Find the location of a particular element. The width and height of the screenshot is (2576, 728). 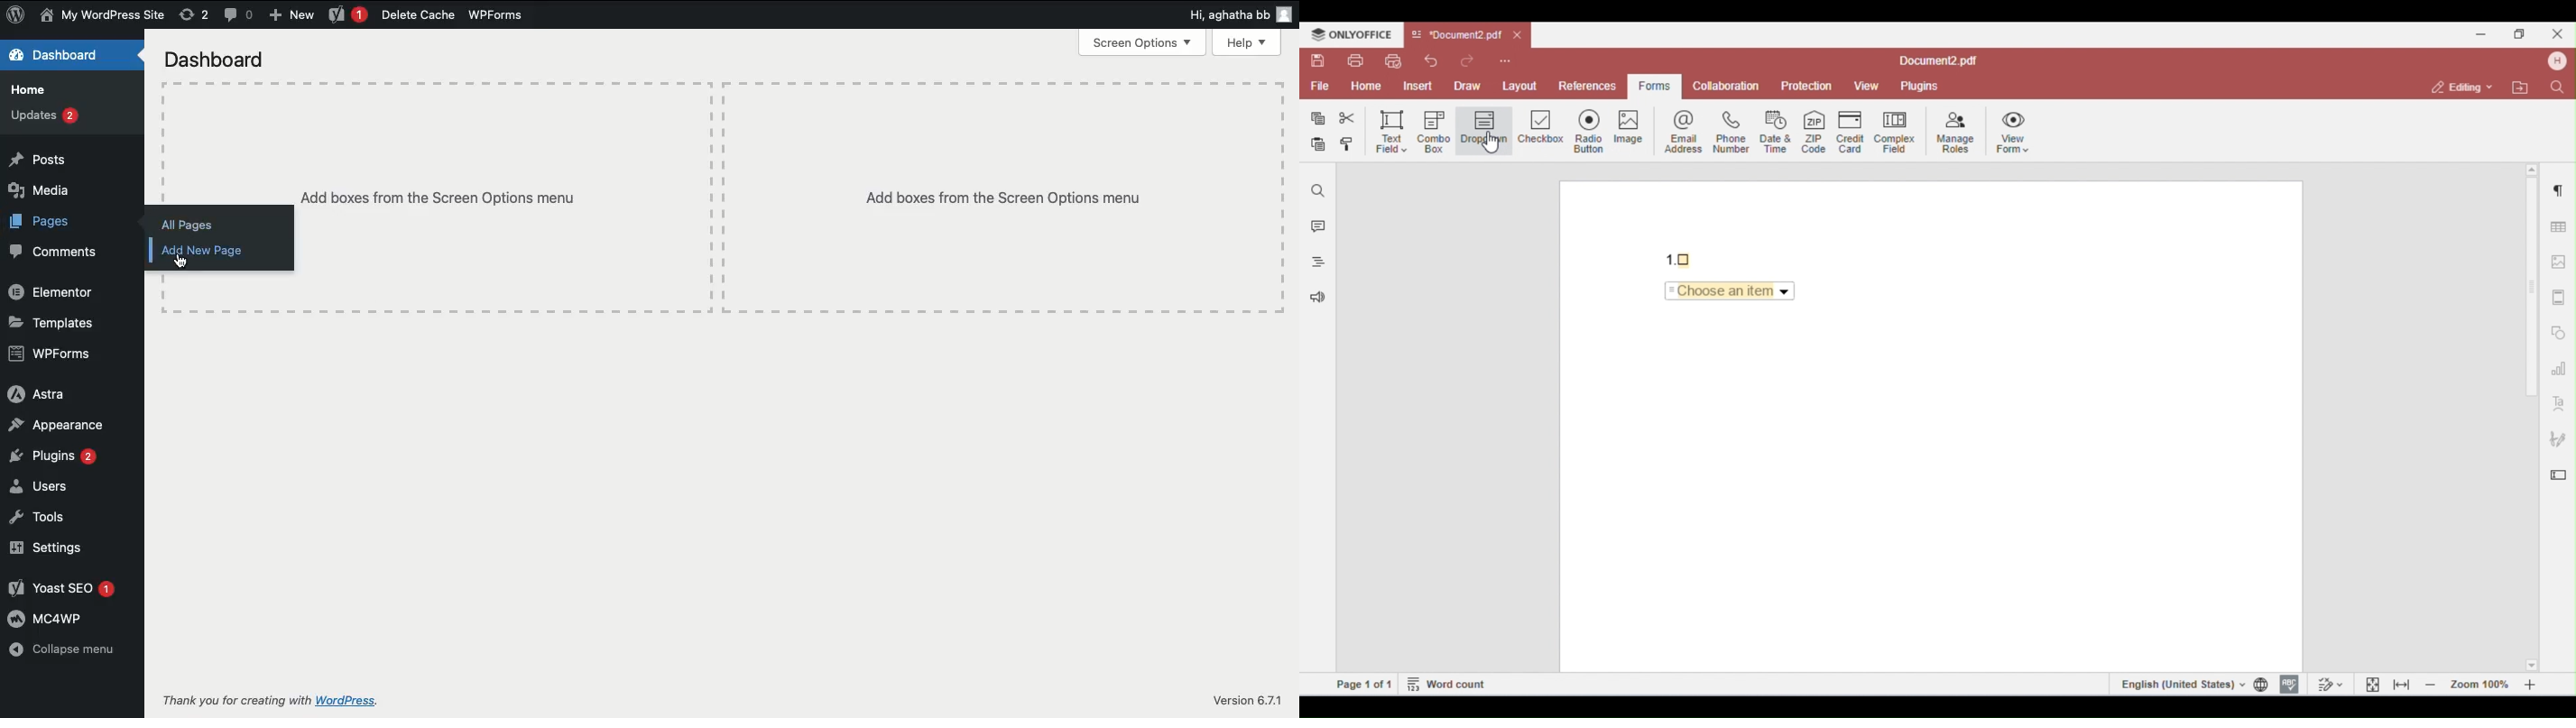

Settings is located at coordinates (45, 548).